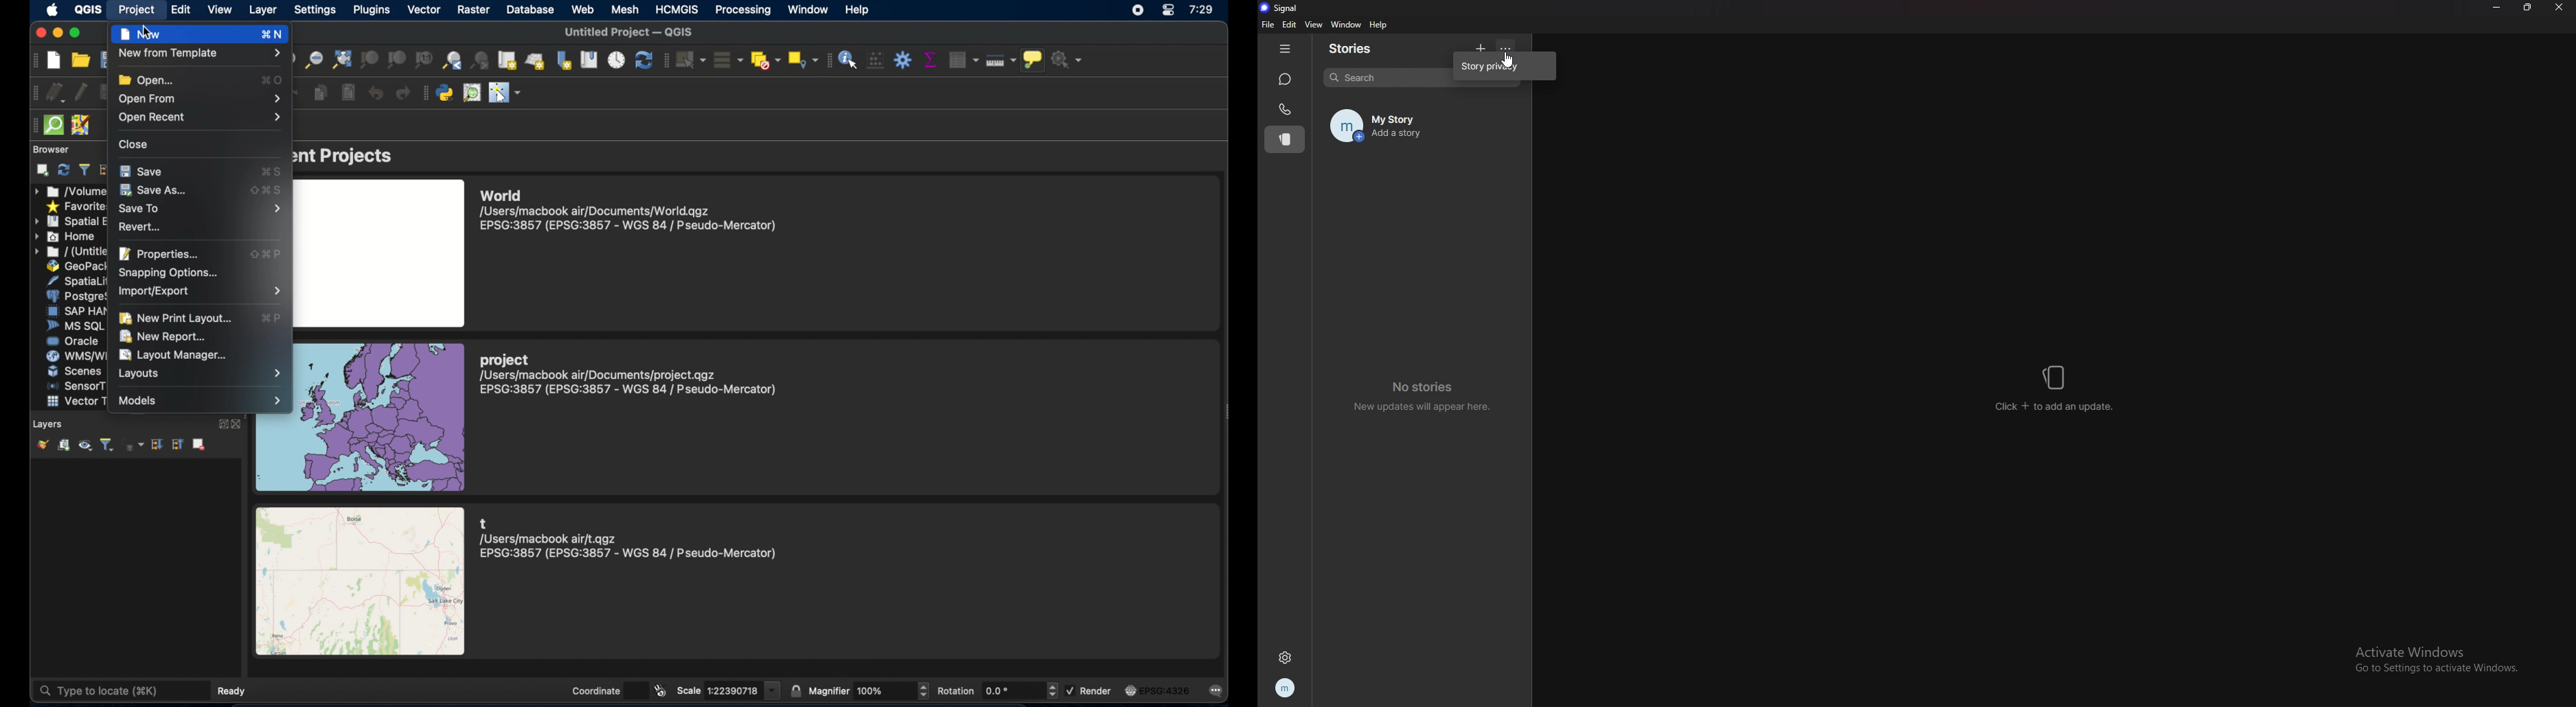 The image size is (2576, 728). Describe the element at coordinates (795, 690) in the screenshot. I see `lock` at that location.